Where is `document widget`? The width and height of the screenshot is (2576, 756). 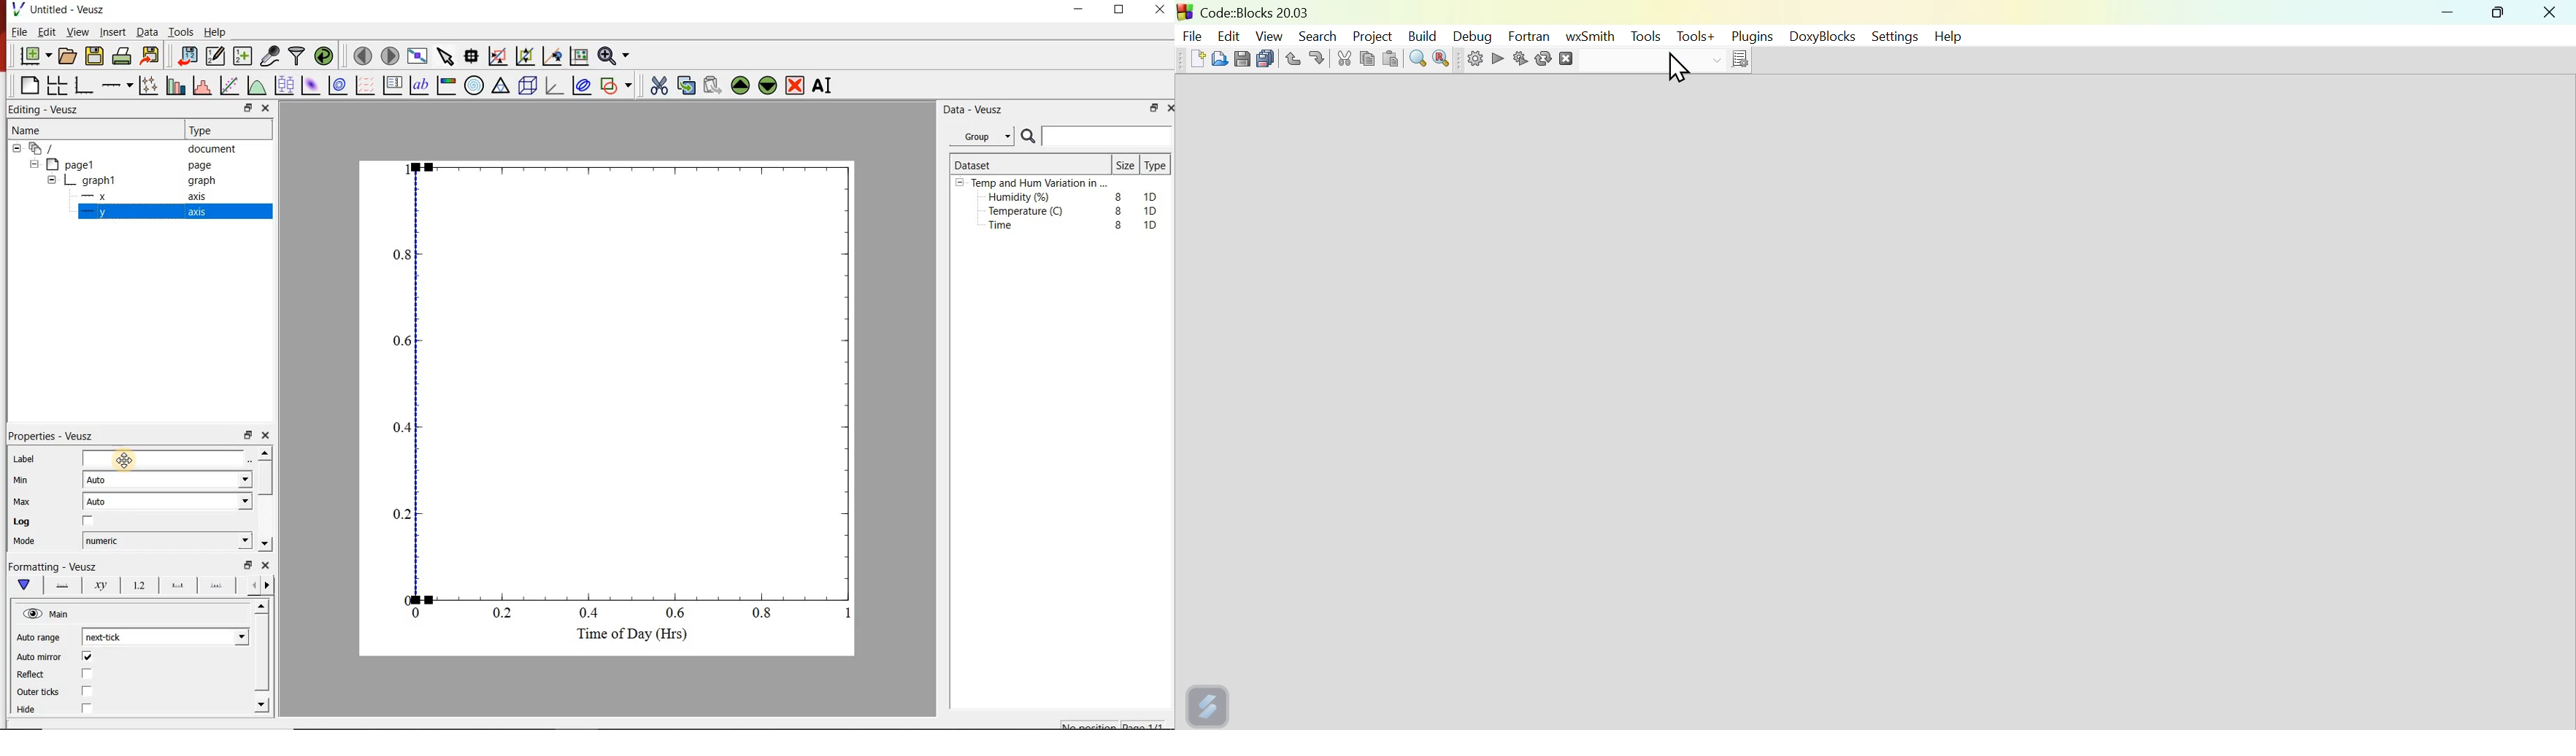
document widget is located at coordinates (50, 149).